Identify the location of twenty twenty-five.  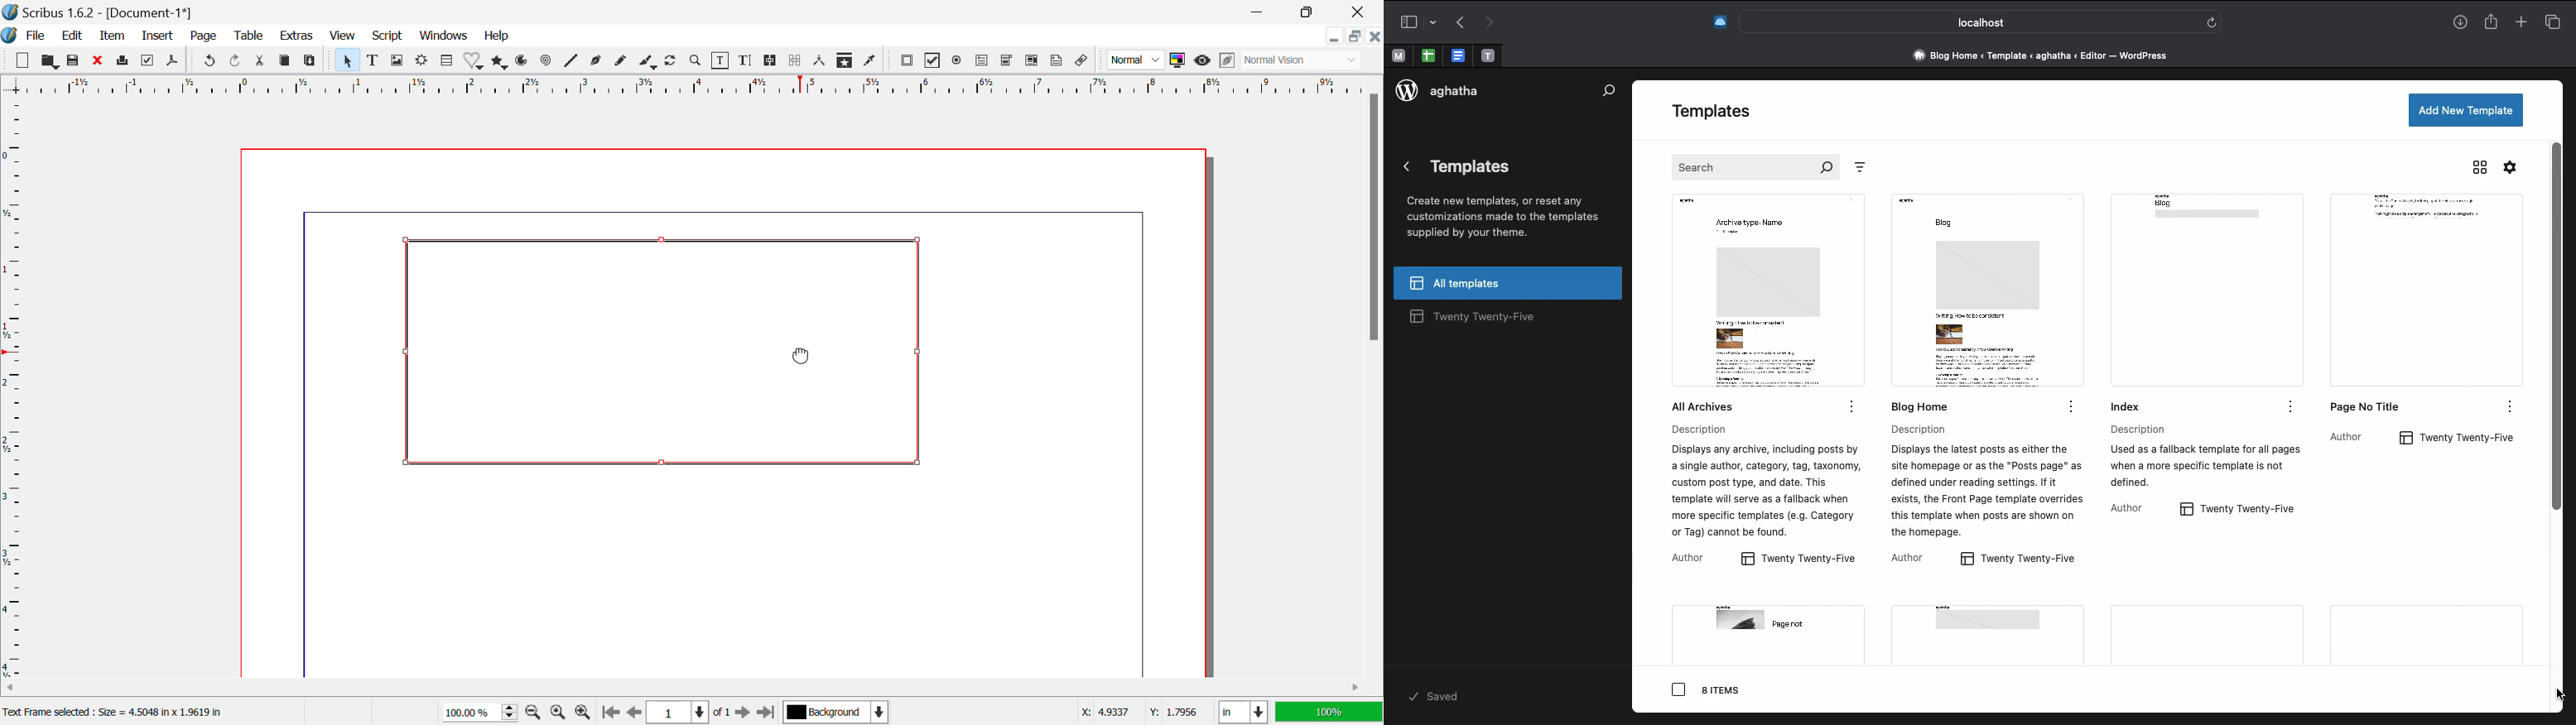
(2240, 510).